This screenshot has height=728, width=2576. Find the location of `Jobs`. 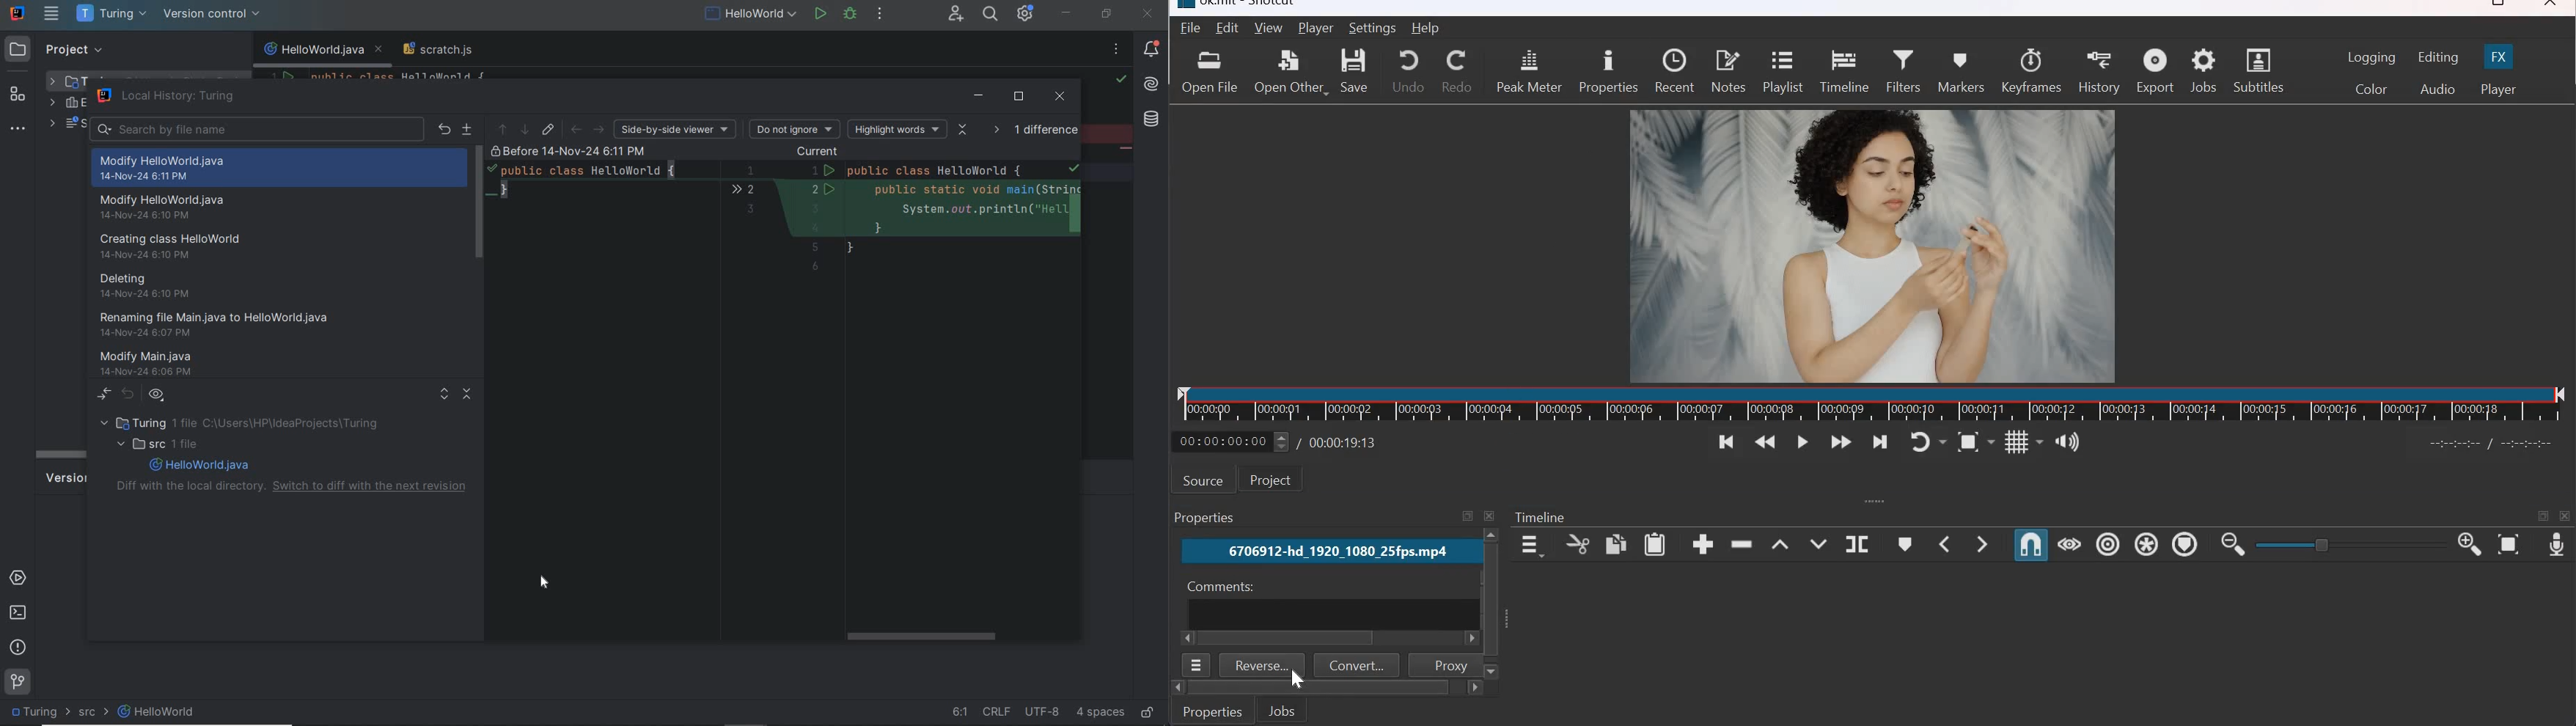

Jobs is located at coordinates (2203, 71).